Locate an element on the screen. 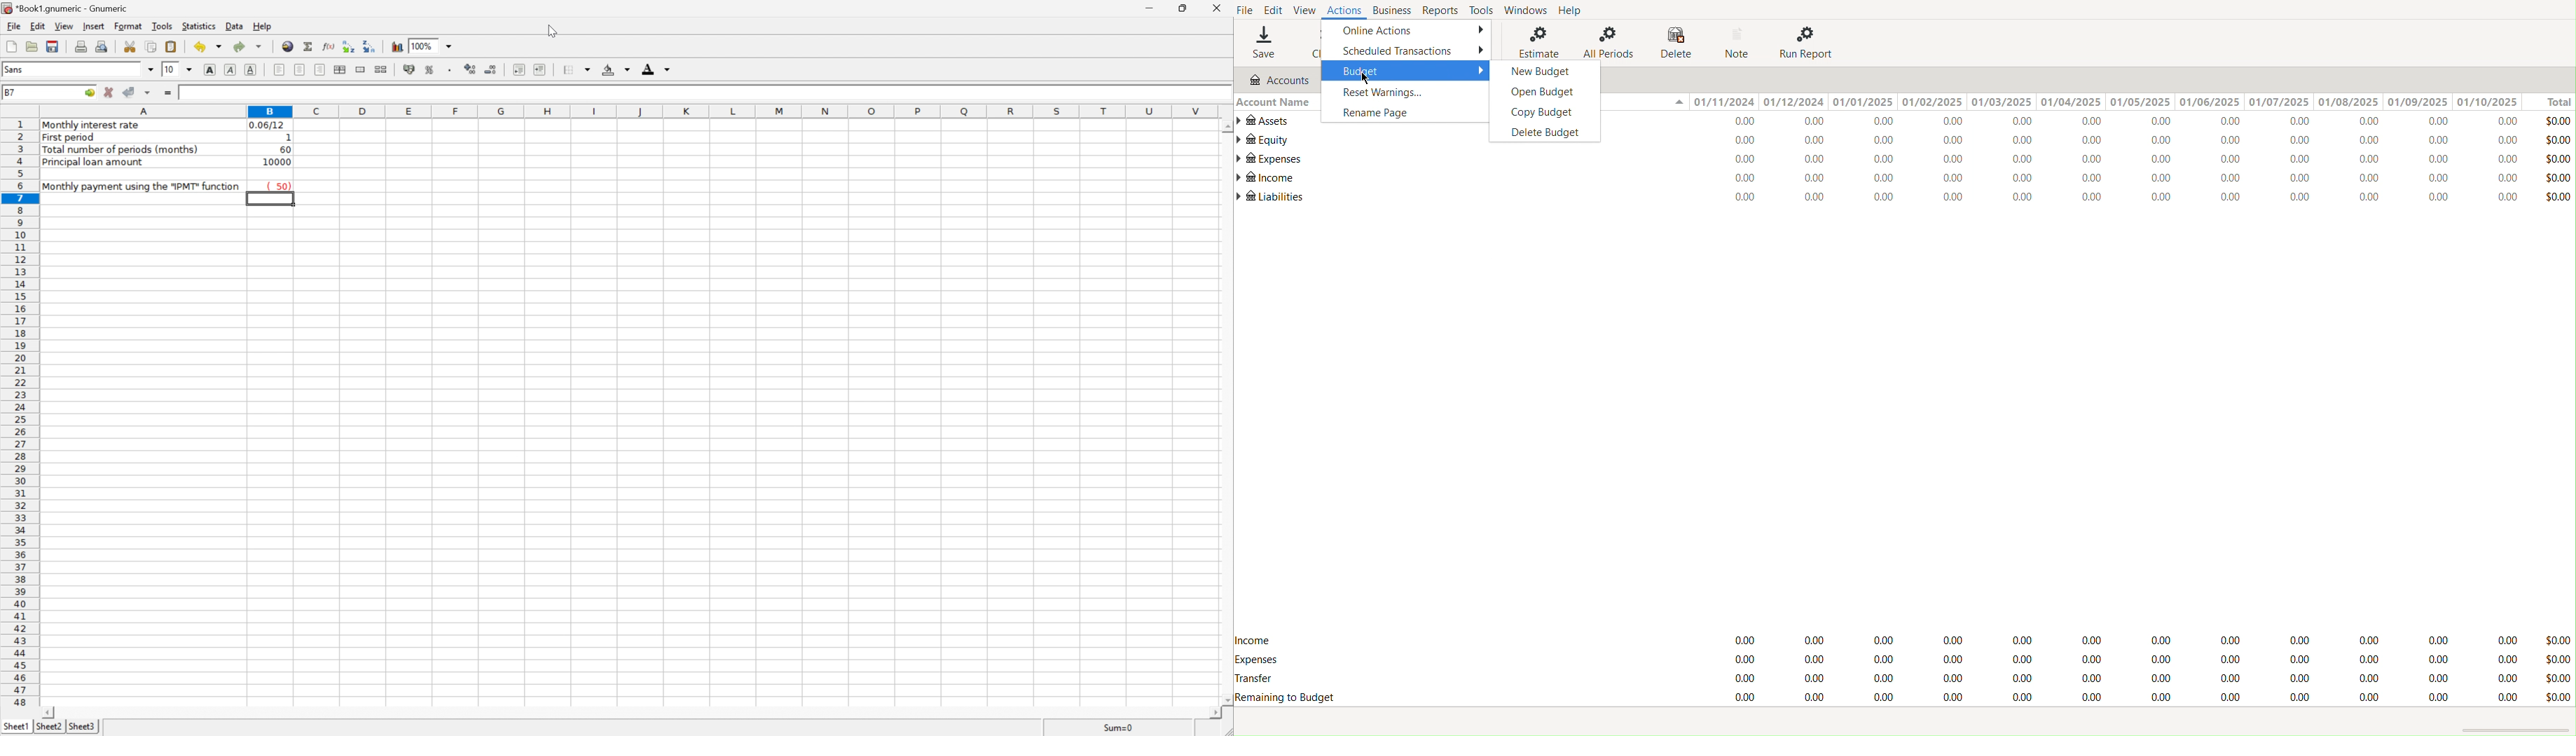 This screenshot has height=756, width=2576. Transfers is located at coordinates (2127, 676).